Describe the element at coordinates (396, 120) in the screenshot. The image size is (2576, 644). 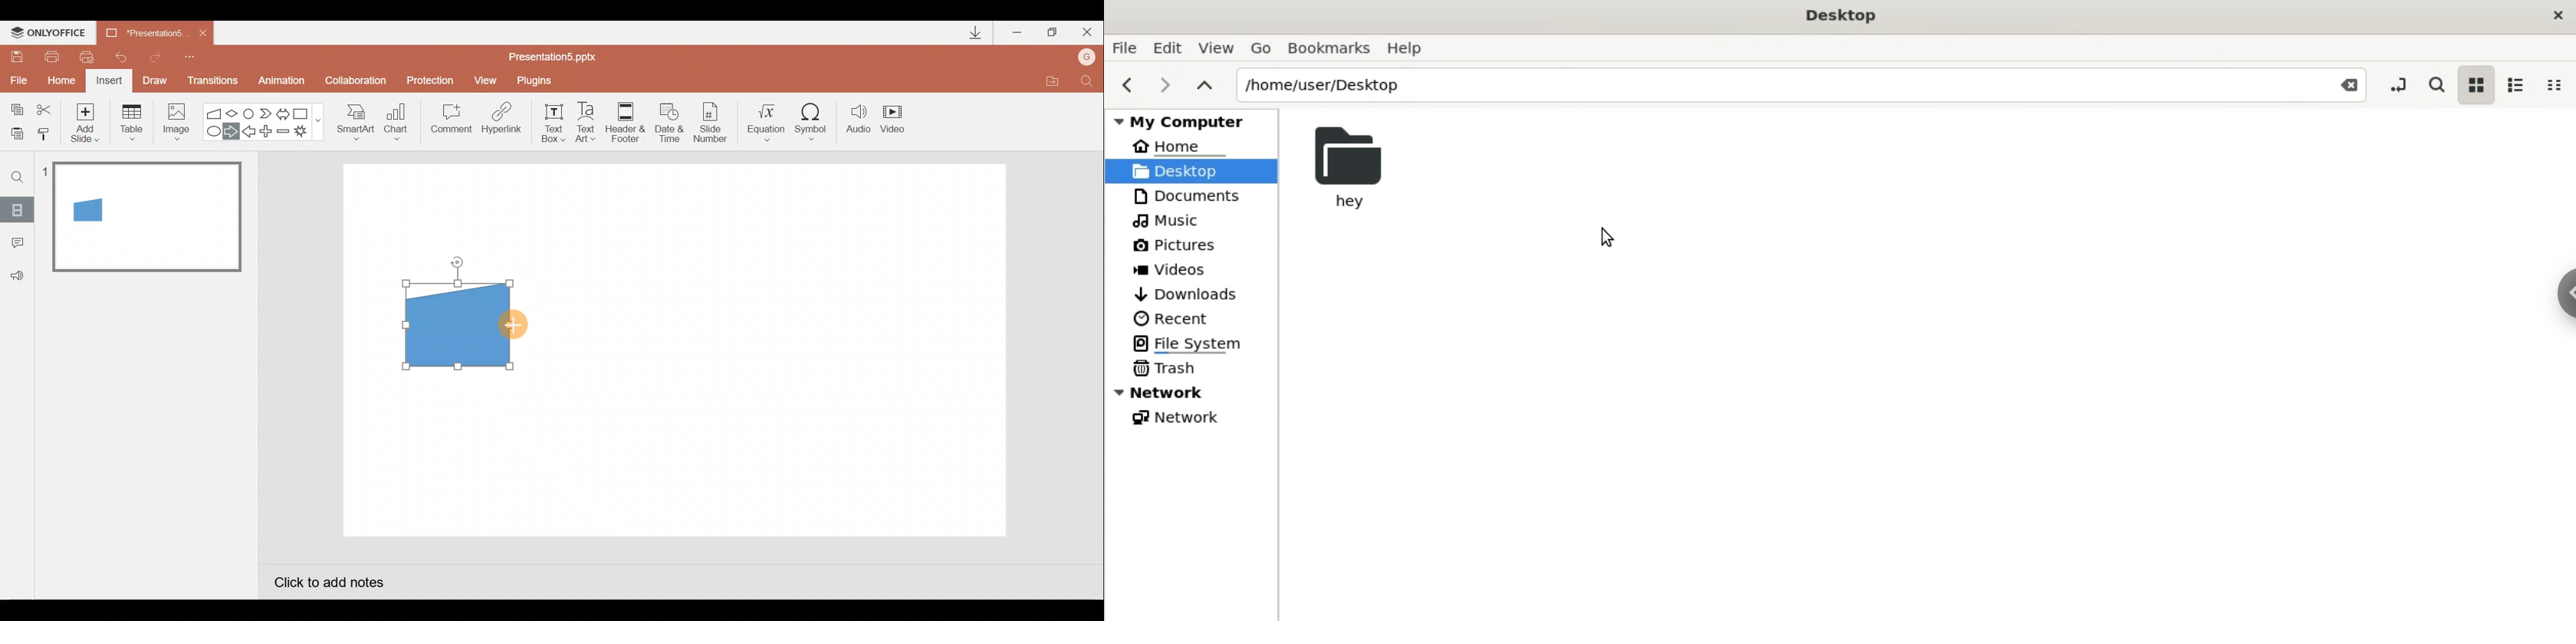
I see `Chart` at that location.